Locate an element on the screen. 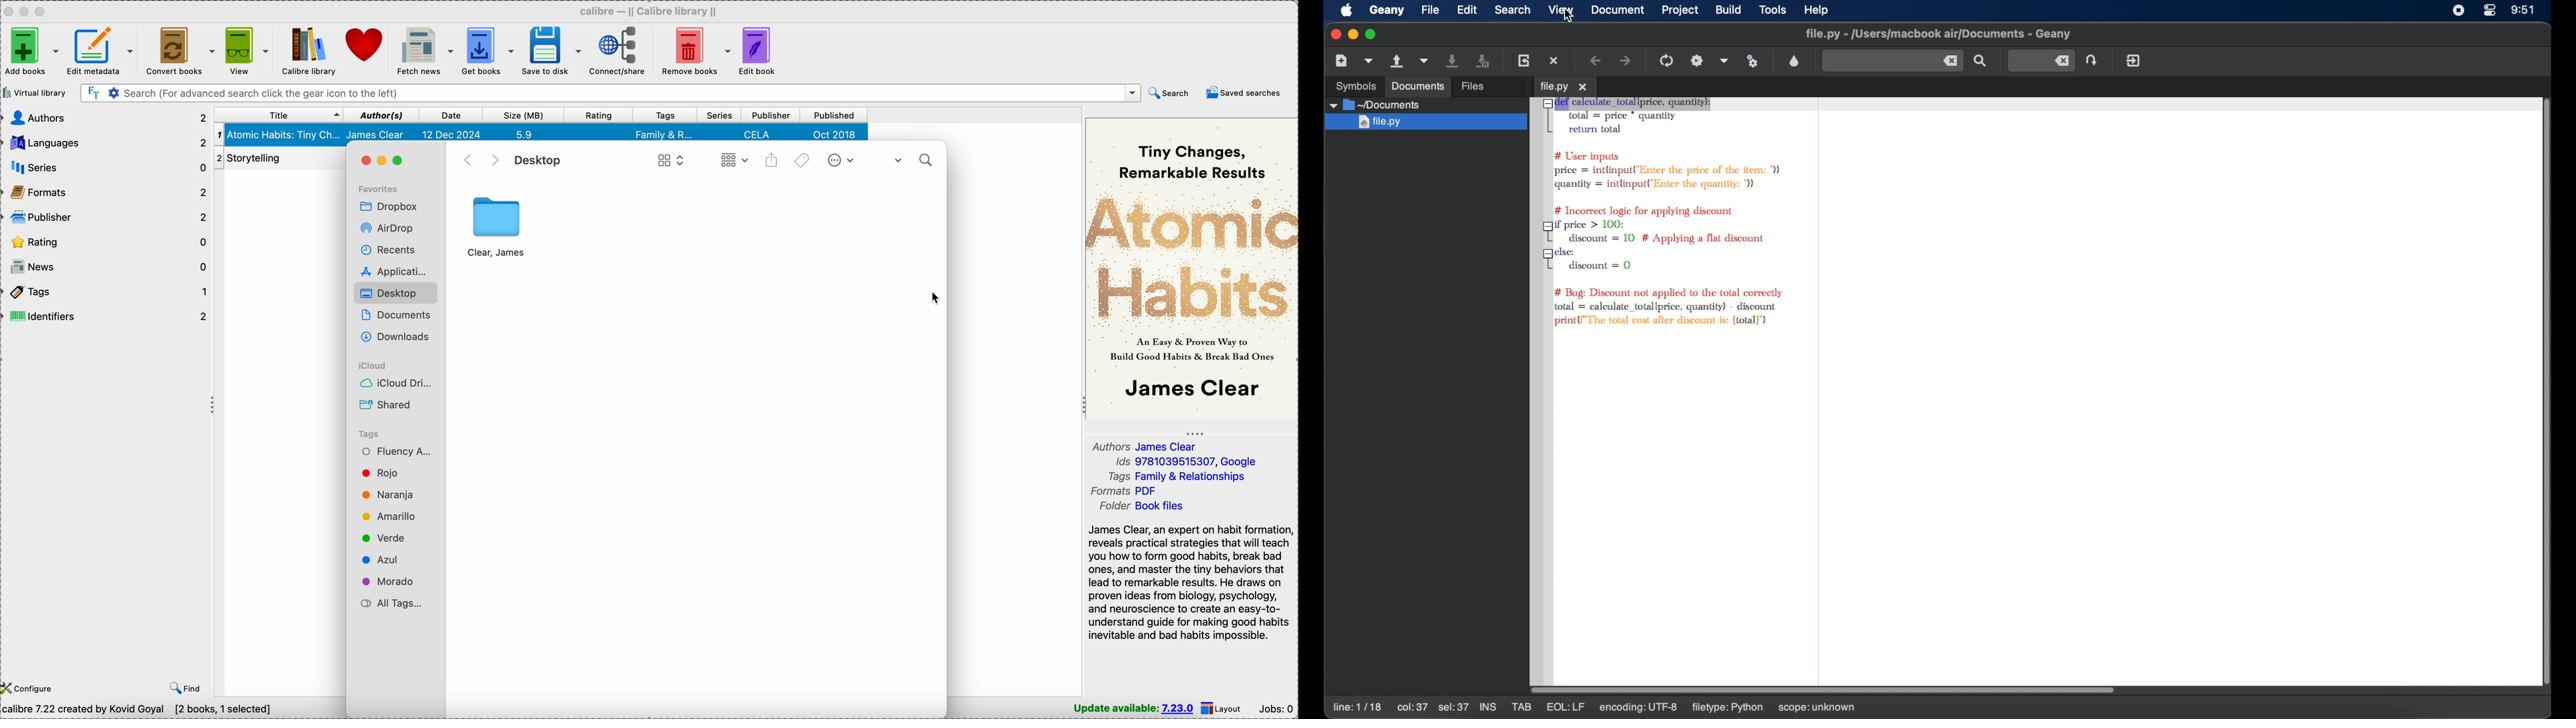 Image resolution: width=2576 pixels, height=728 pixels. Calibre - || Calibre library || is located at coordinates (652, 11).